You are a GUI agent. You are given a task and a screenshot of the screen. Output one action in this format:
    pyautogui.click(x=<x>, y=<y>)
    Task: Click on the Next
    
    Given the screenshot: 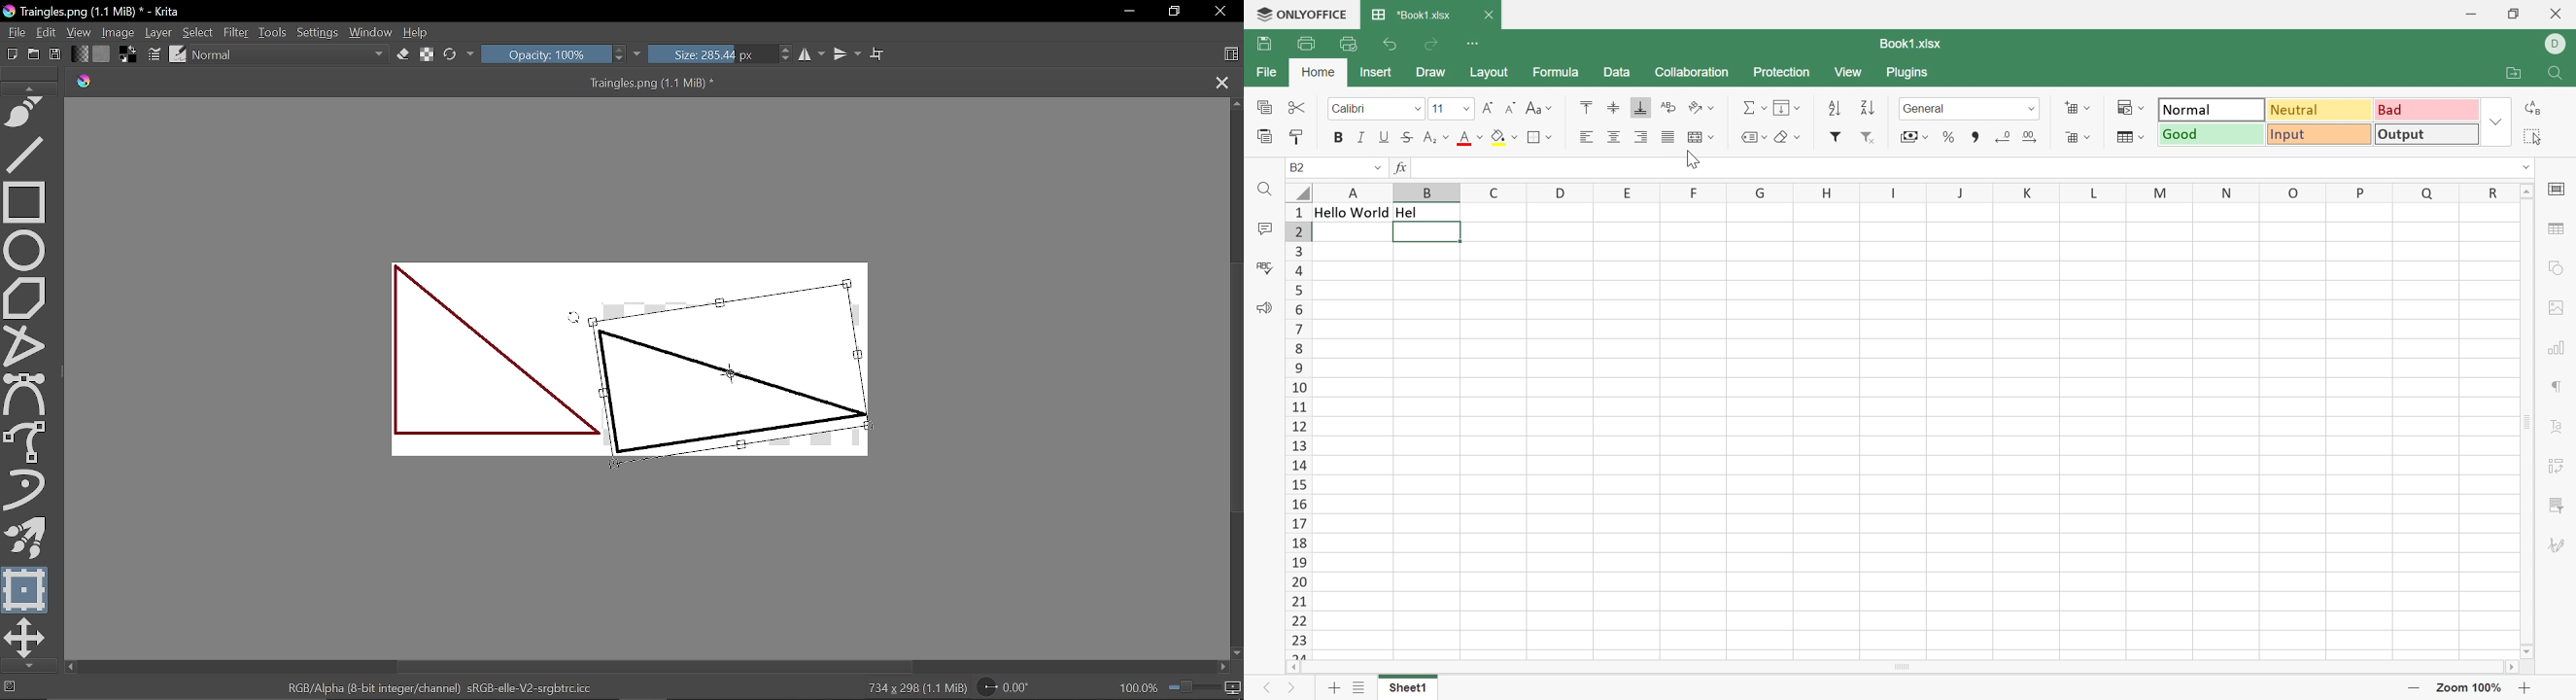 What is the action you would take?
    pyautogui.click(x=1290, y=689)
    